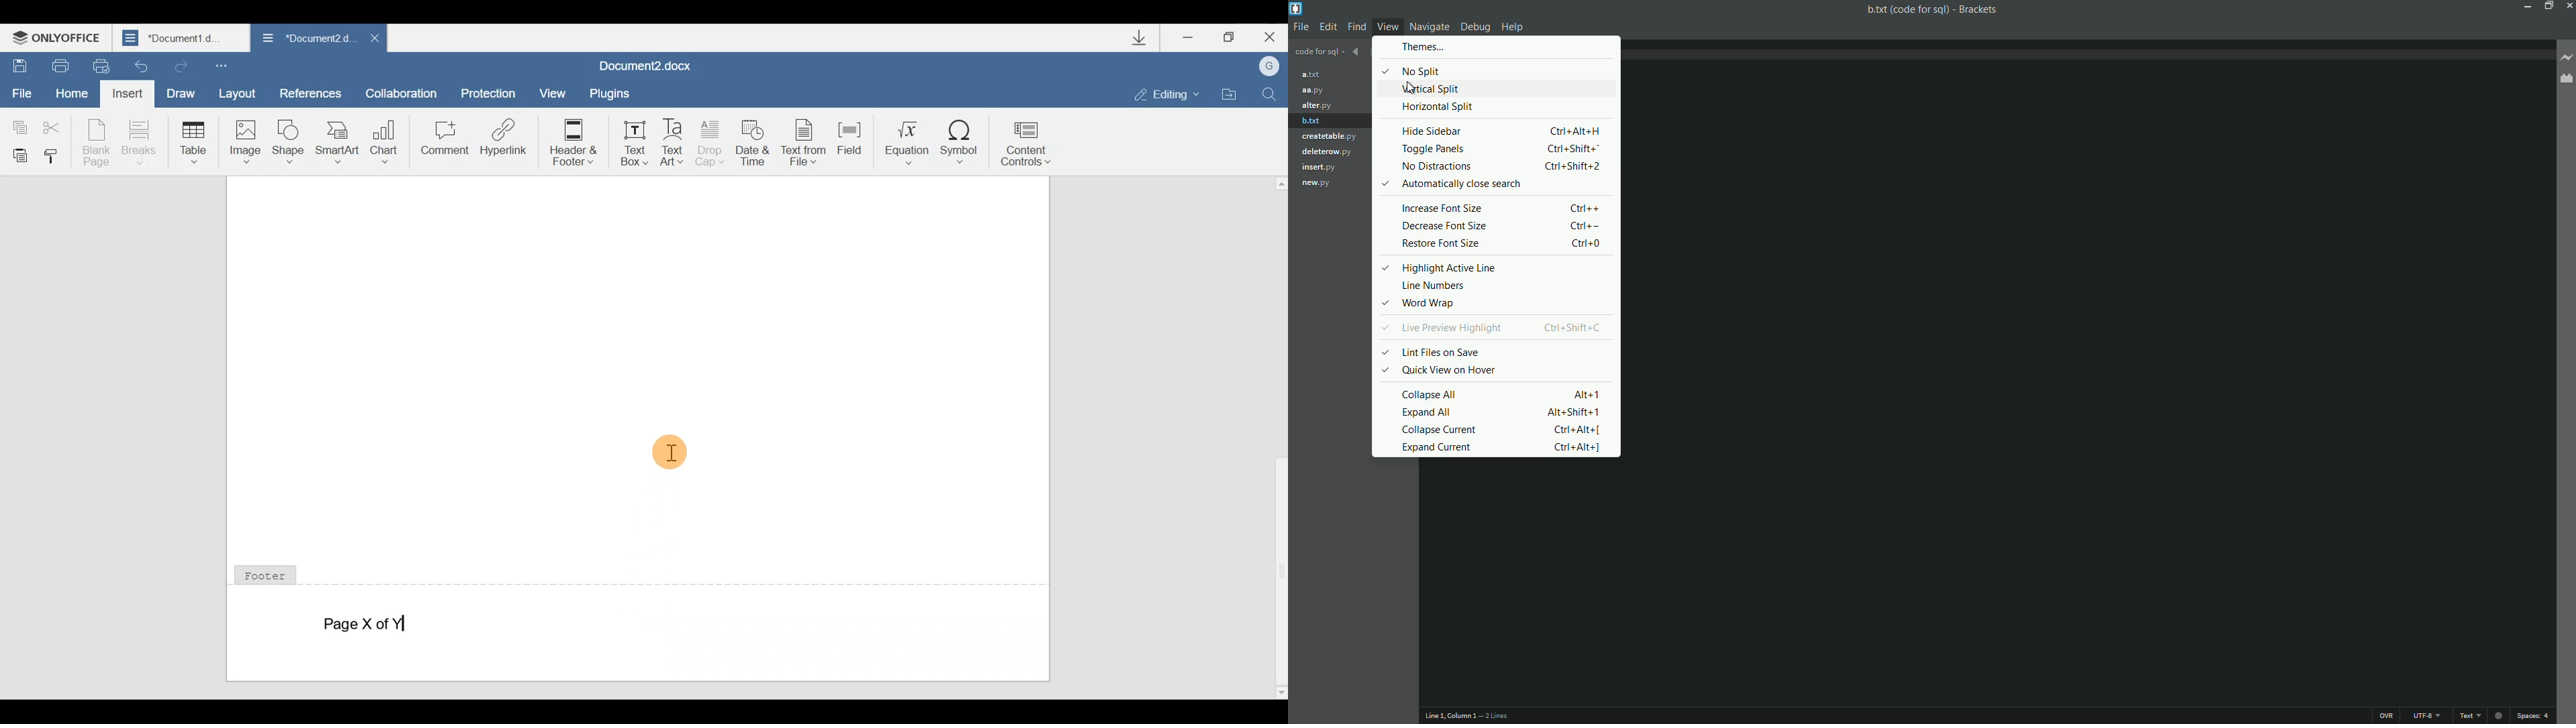  I want to click on Selected, so click(1386, 353).